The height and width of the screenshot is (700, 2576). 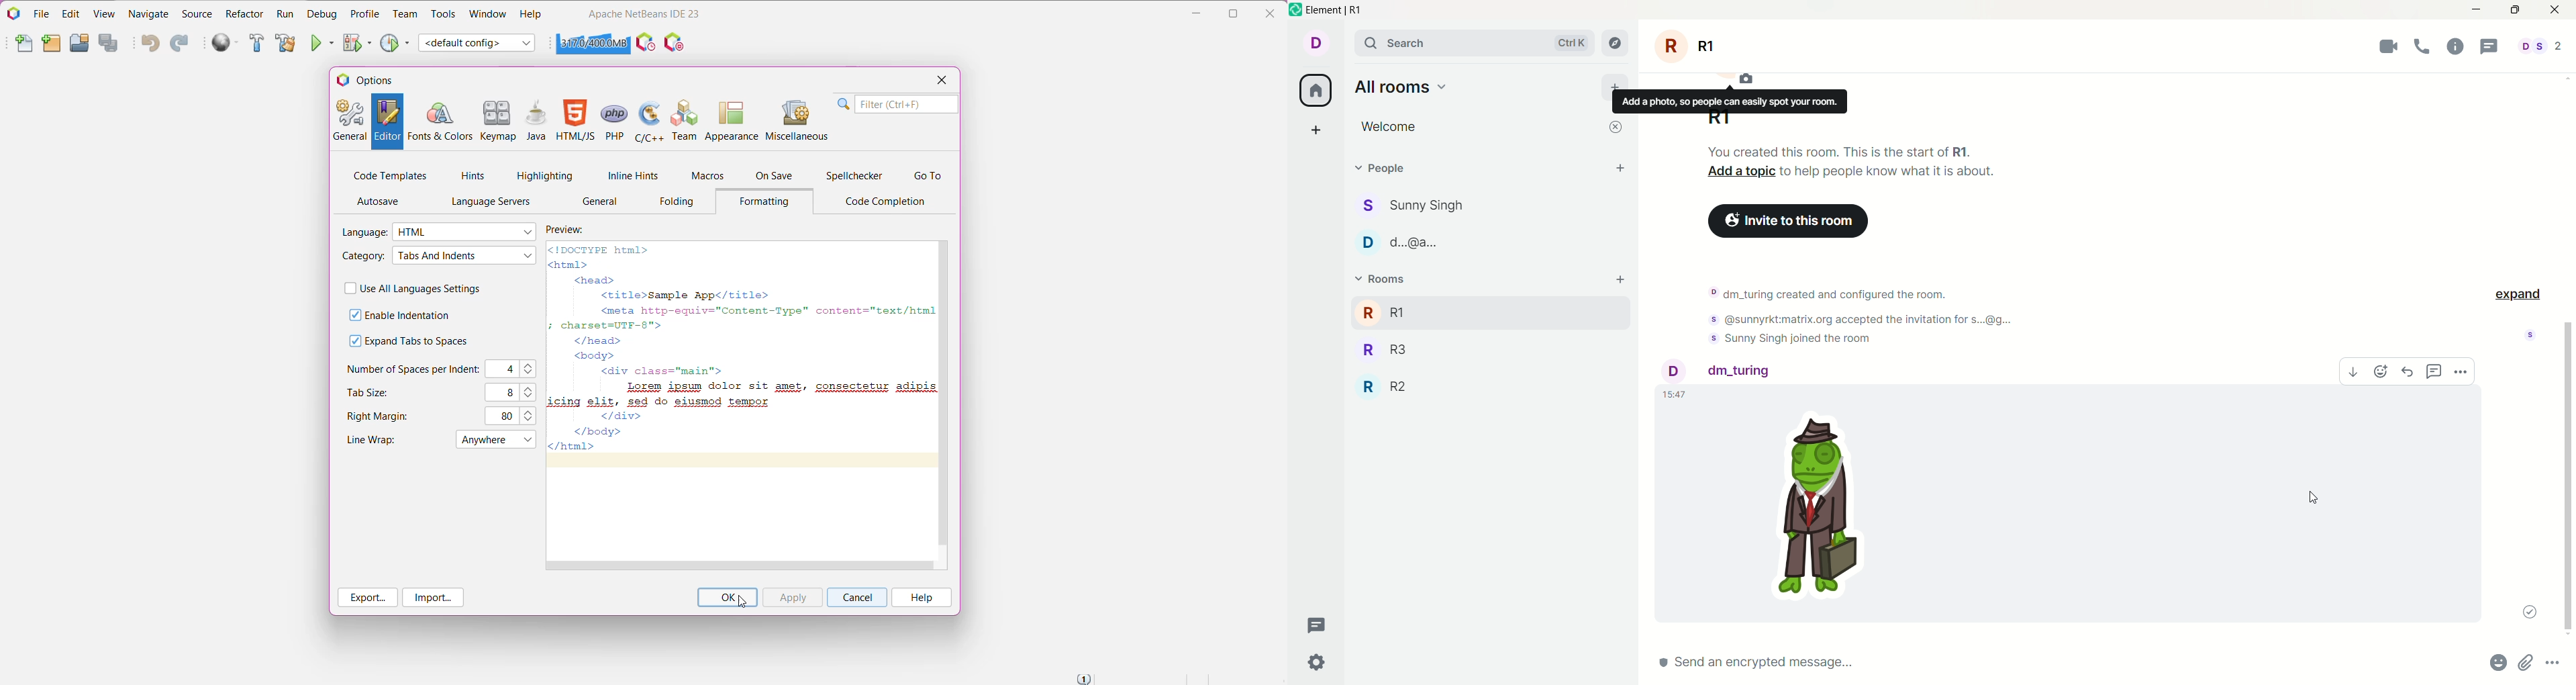 What do you see at coordinates (2530, 612) in the screenshot?
I see `Message sent` at bounding box center [2530, 612].